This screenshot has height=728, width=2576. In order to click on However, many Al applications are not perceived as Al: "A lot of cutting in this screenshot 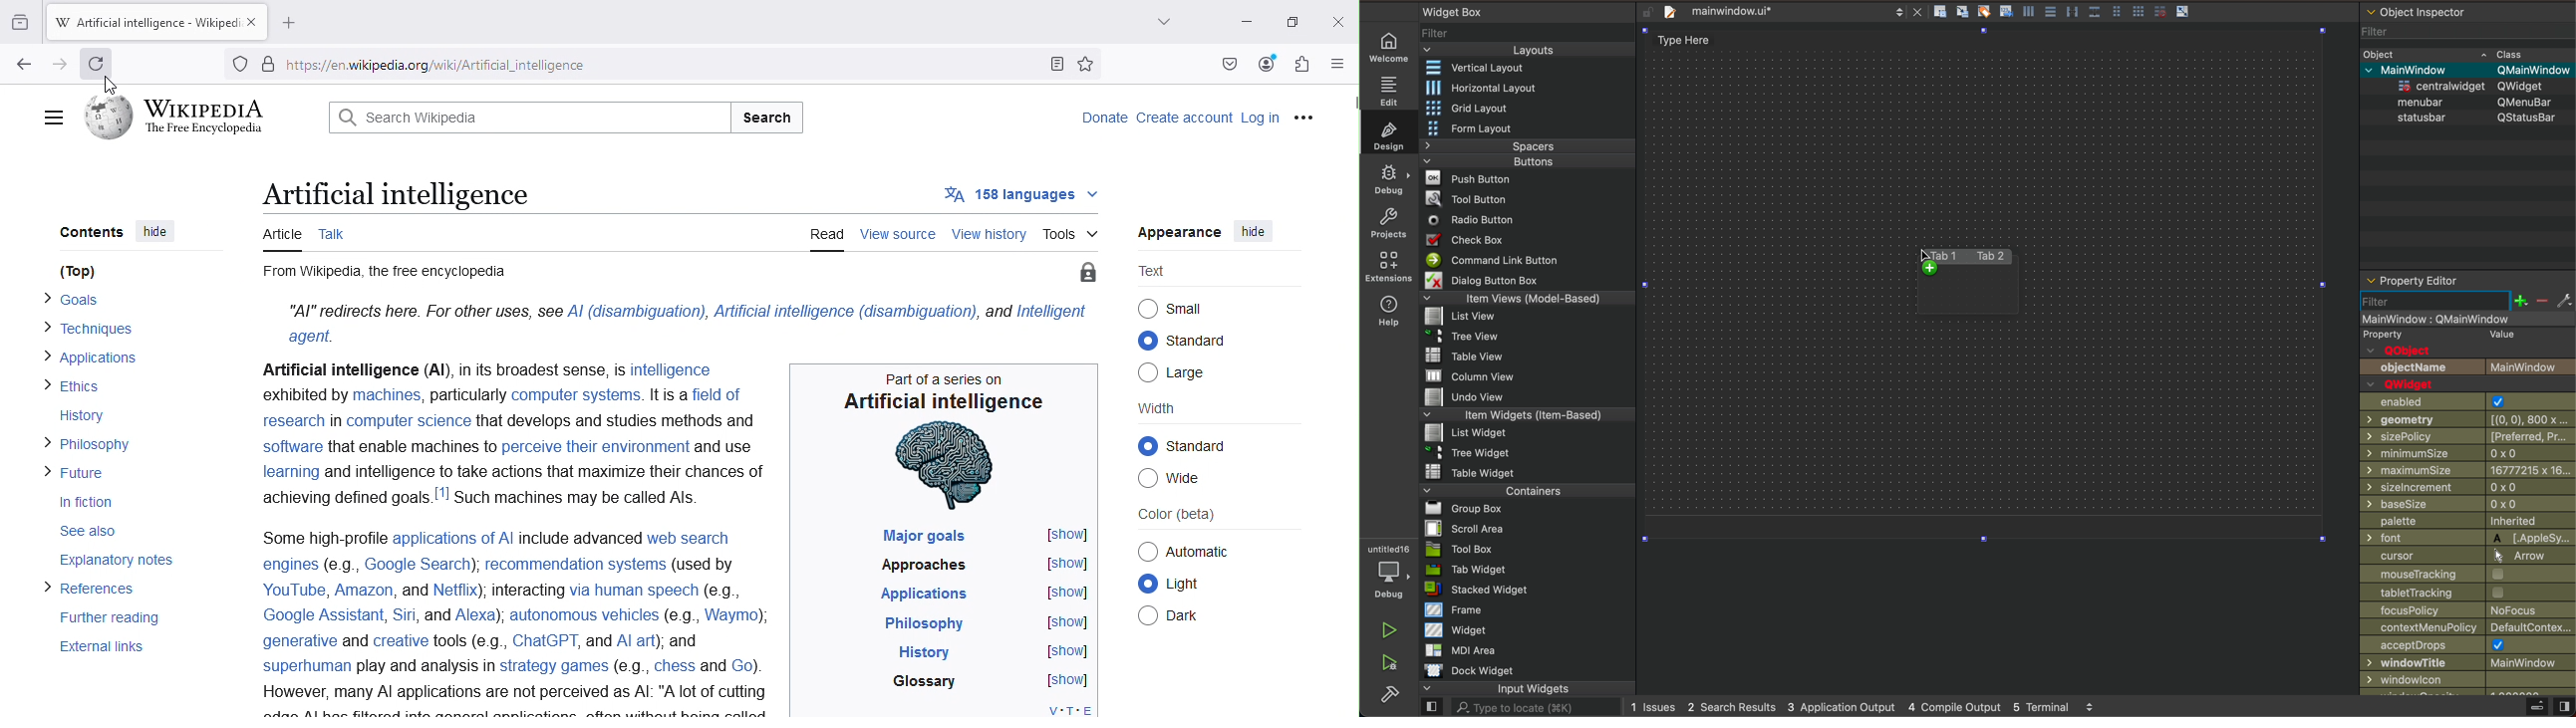, I will do `click(508, 691)`.